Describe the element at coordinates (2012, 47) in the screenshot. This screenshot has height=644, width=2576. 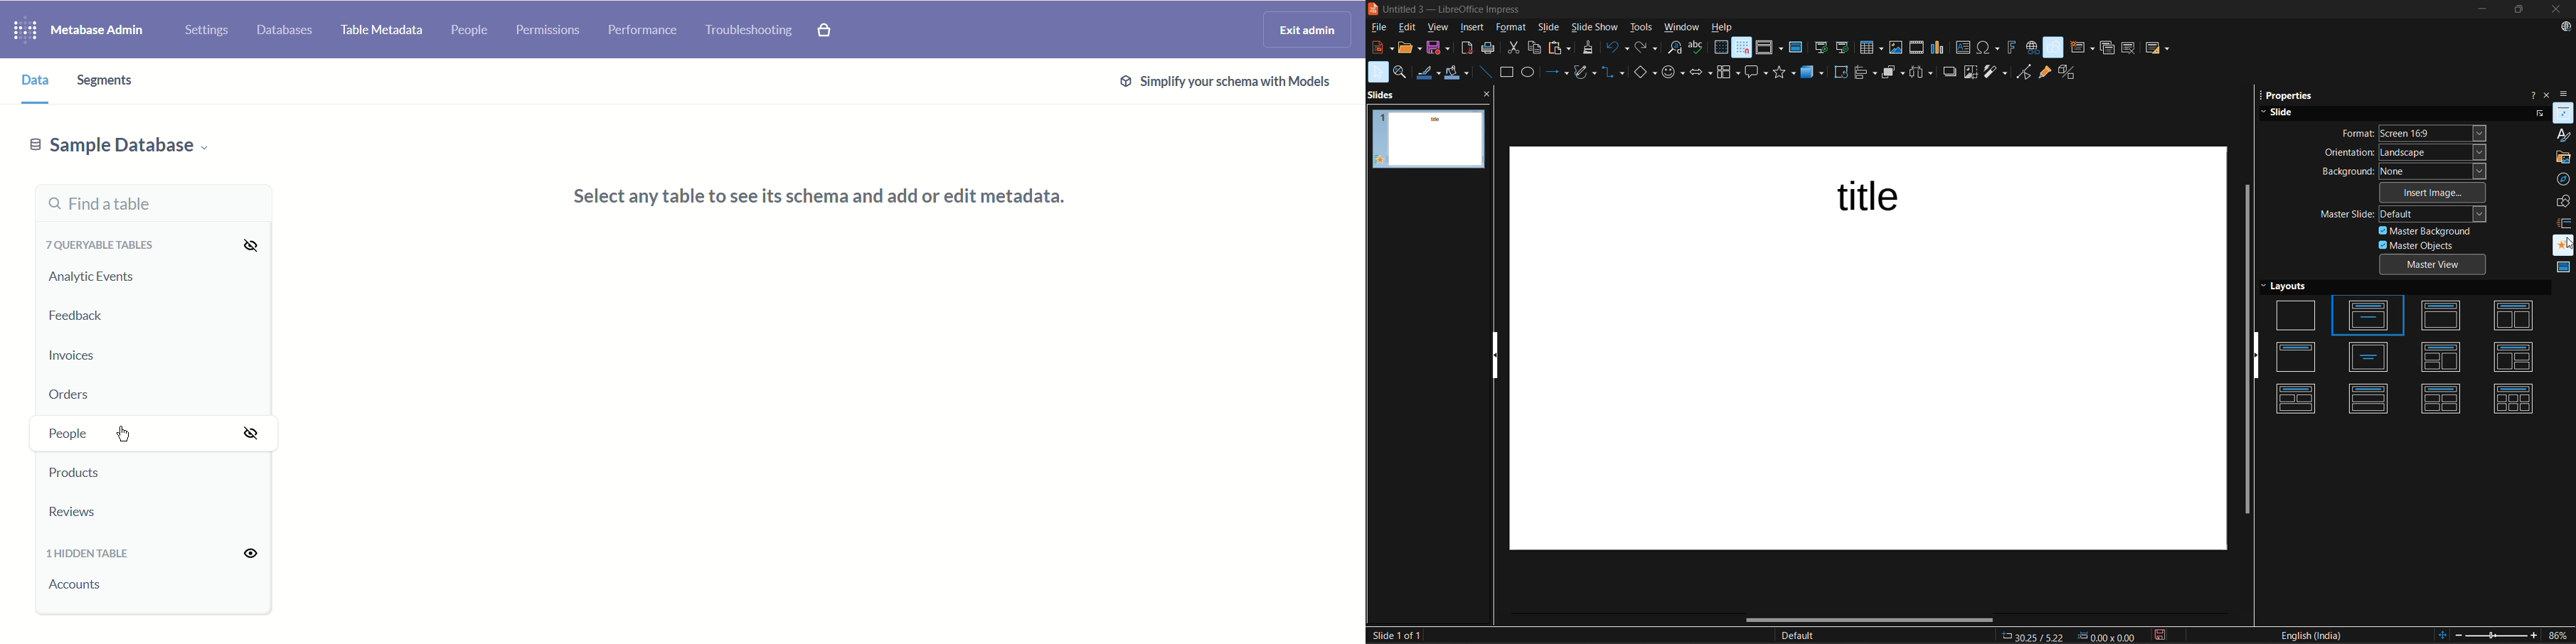
I see `insert fontwork text` at that location.